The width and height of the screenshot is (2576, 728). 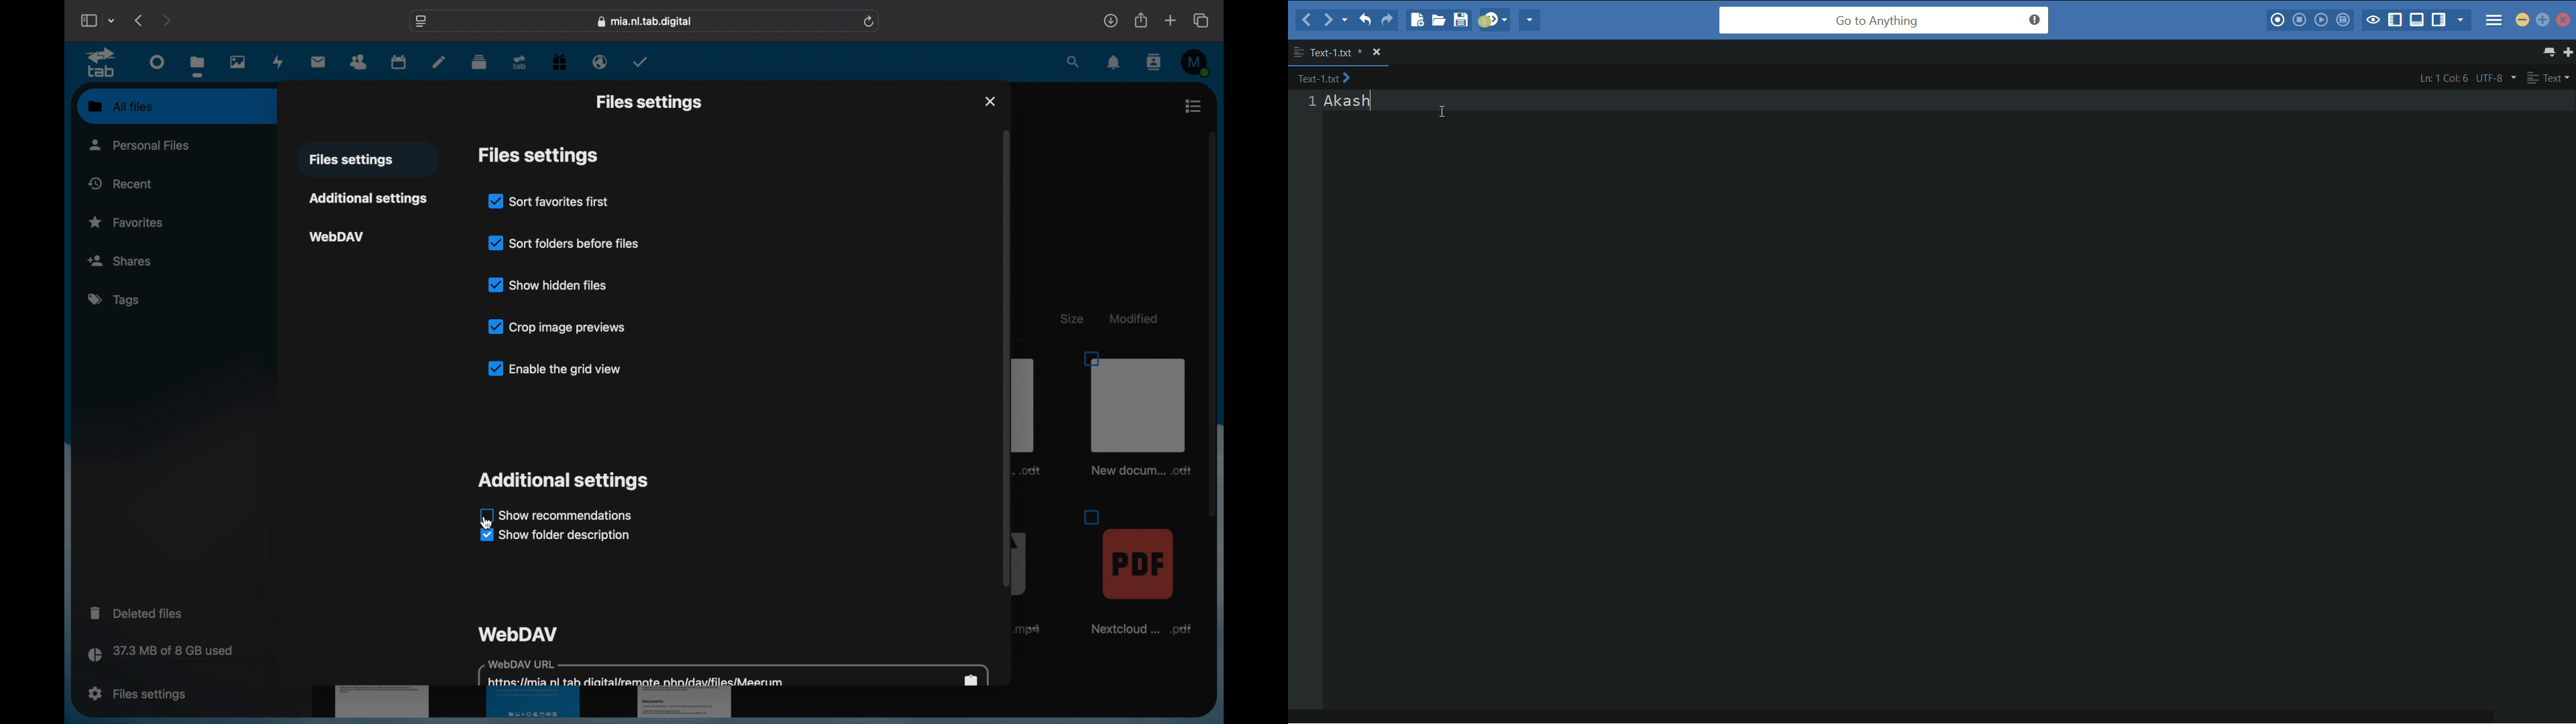 I want to click on all files, so click(x=121, y=106).